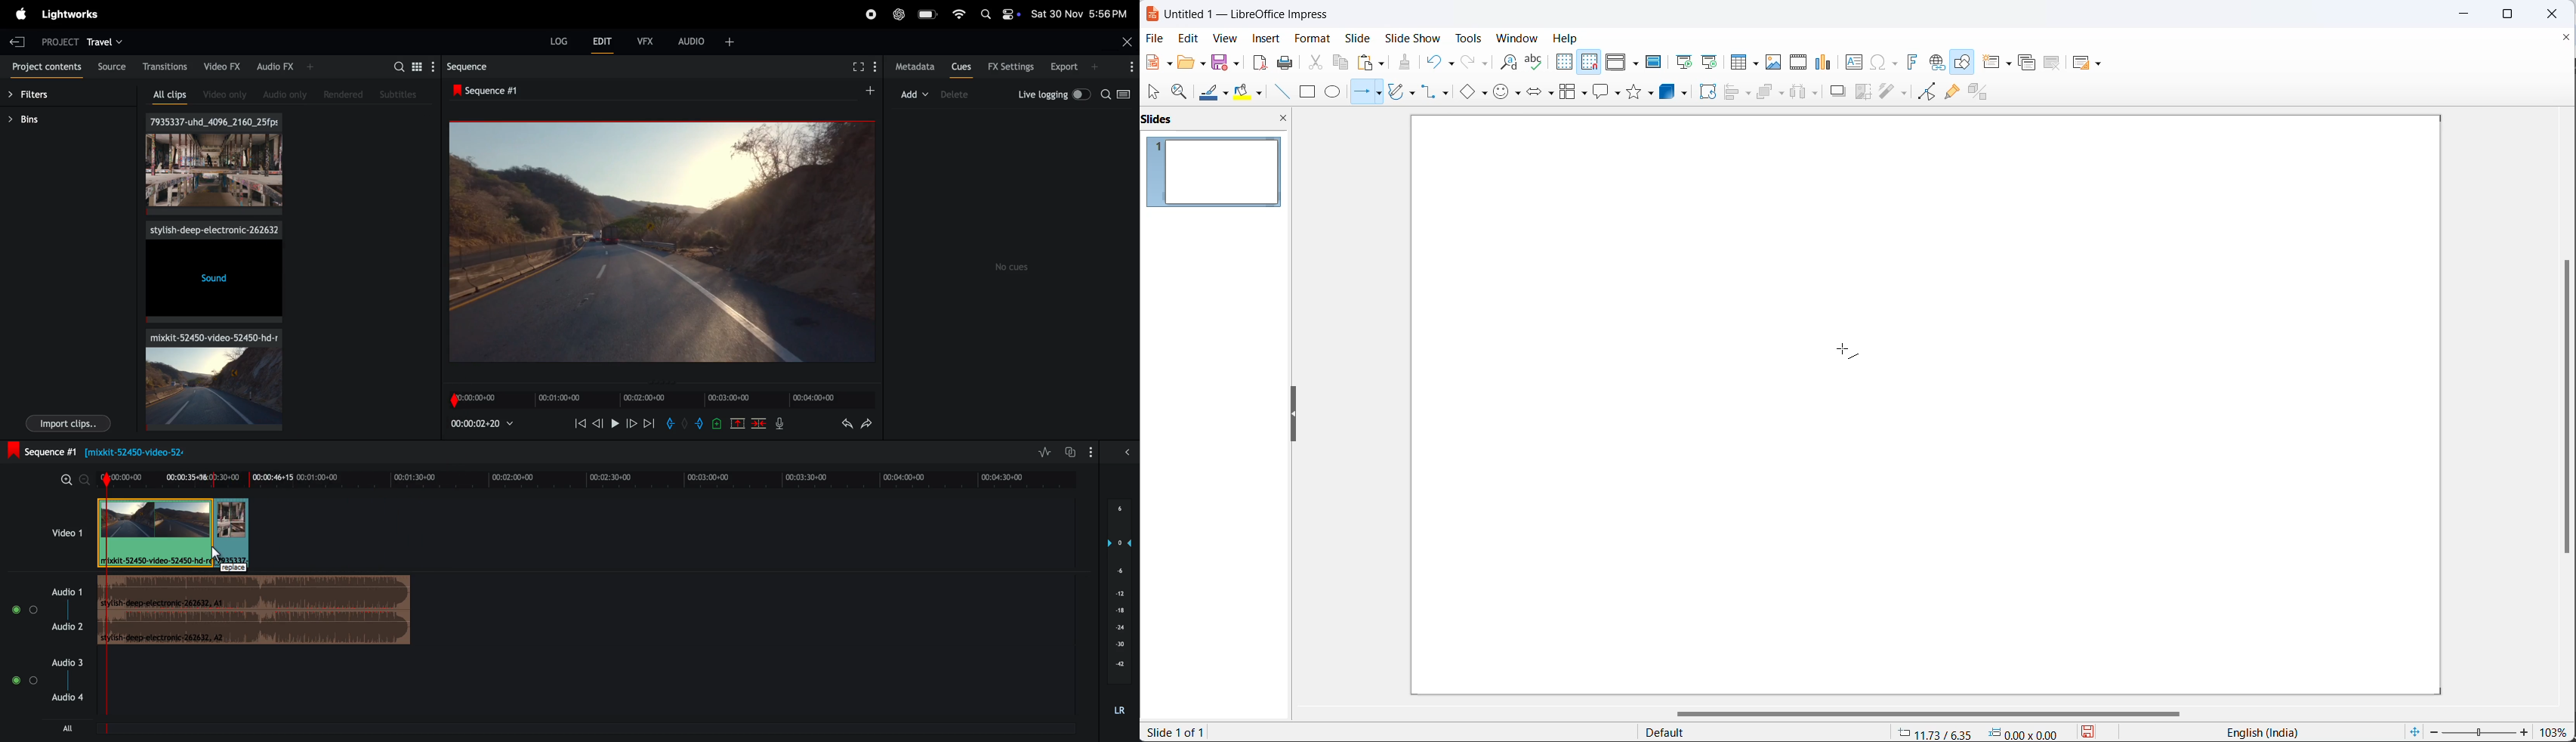 This screenshot has width=2576, height=756. What do you see at coordinates (157, 533) in the screenshot?
I see `video clip` at bounding box center [157, 533].